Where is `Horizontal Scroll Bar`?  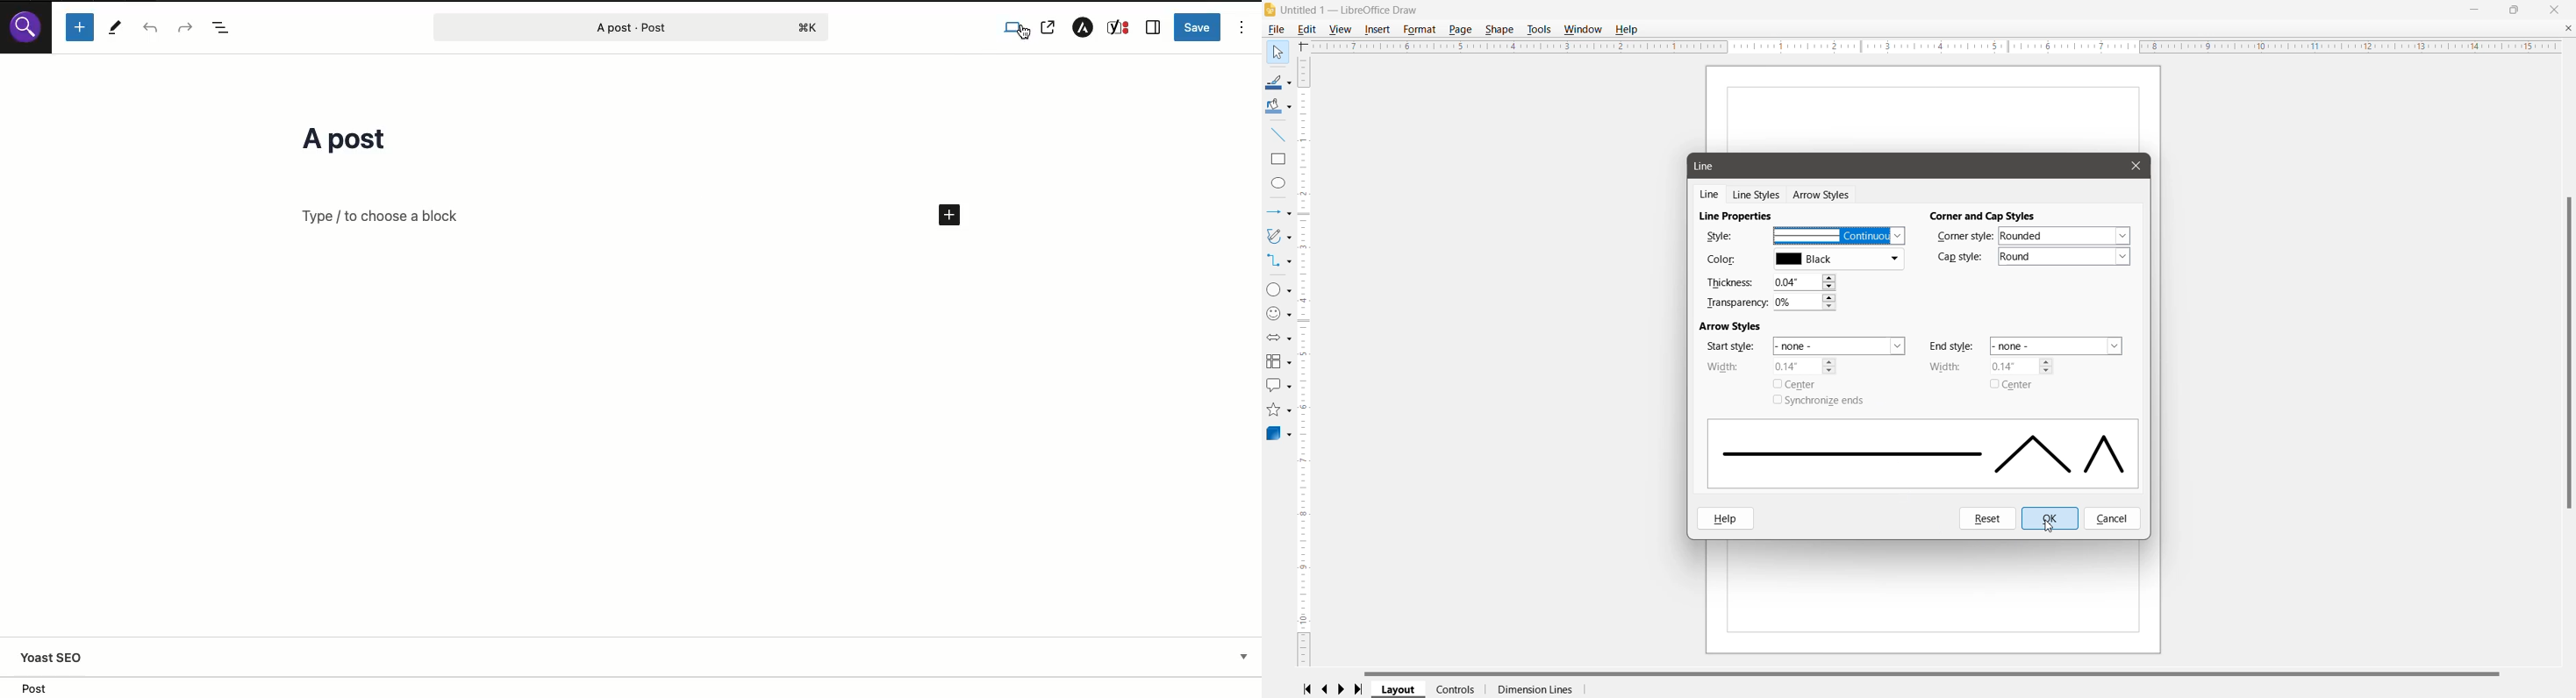
Horizontal Scroll Bar is located at coordinates (1934, 674).